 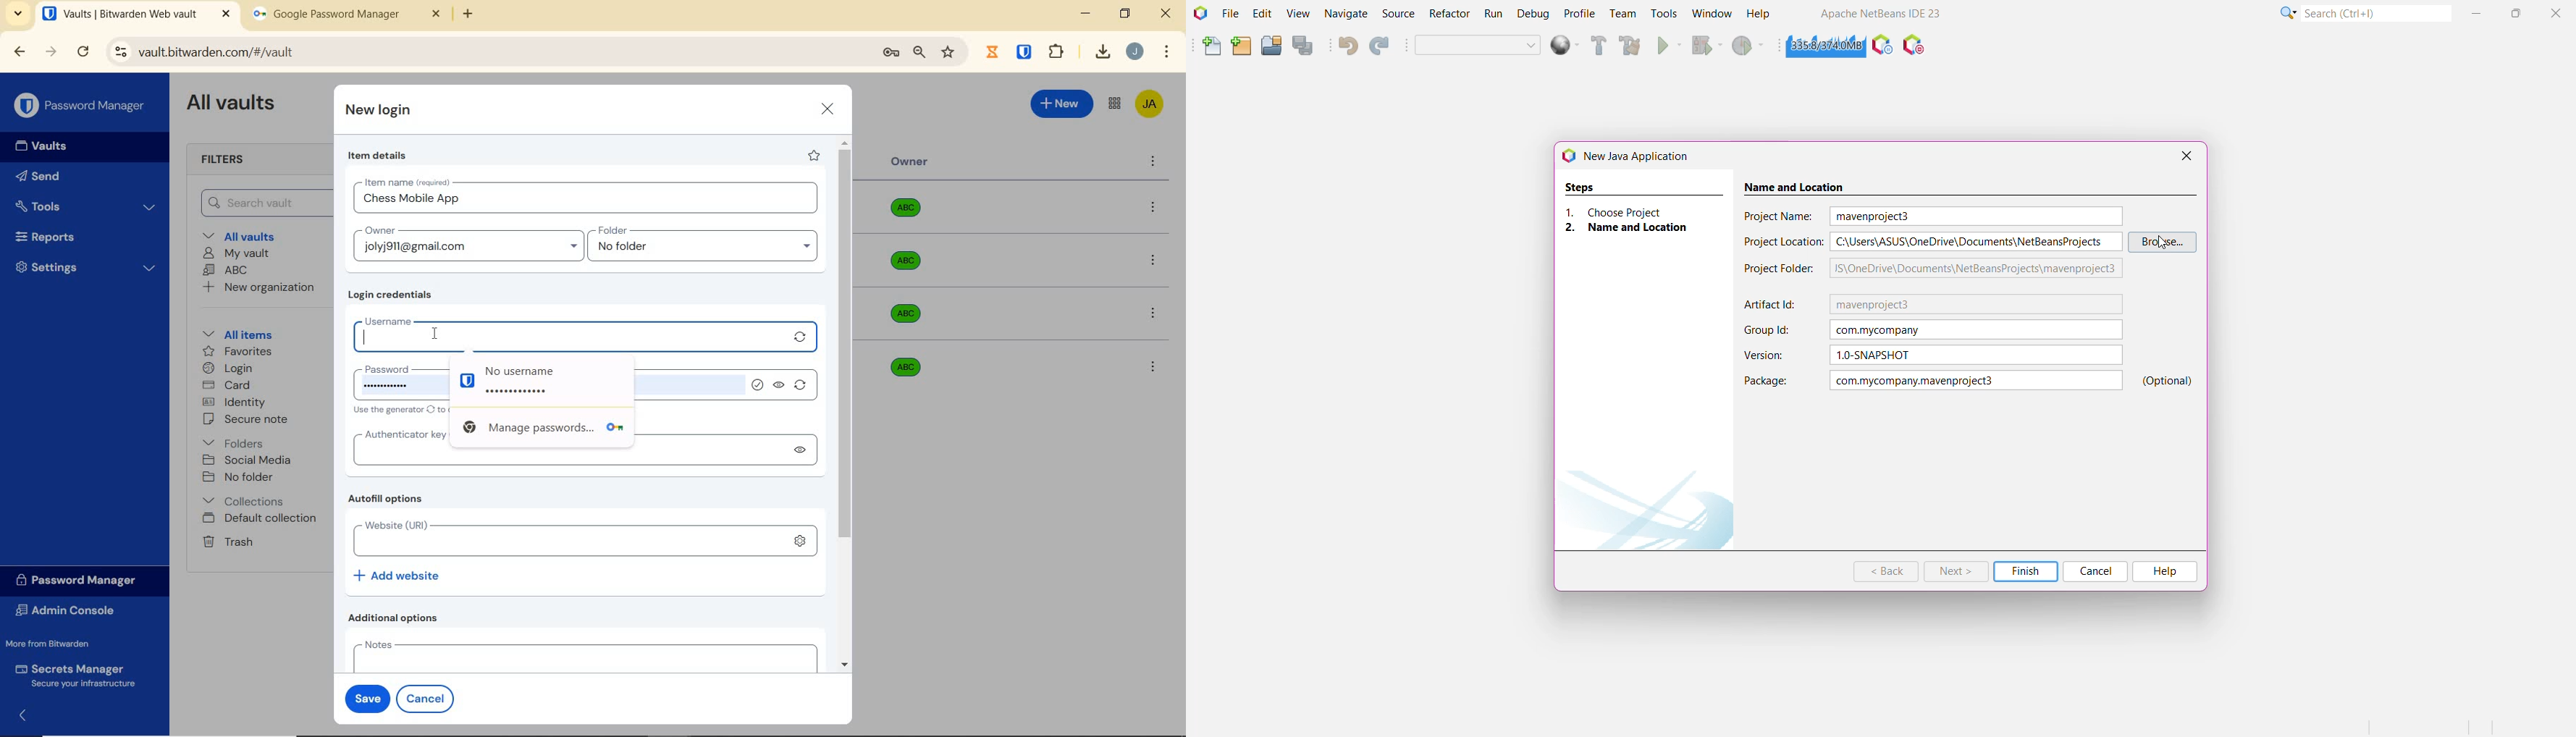 I want to click on login, so click(x=227, y=369).